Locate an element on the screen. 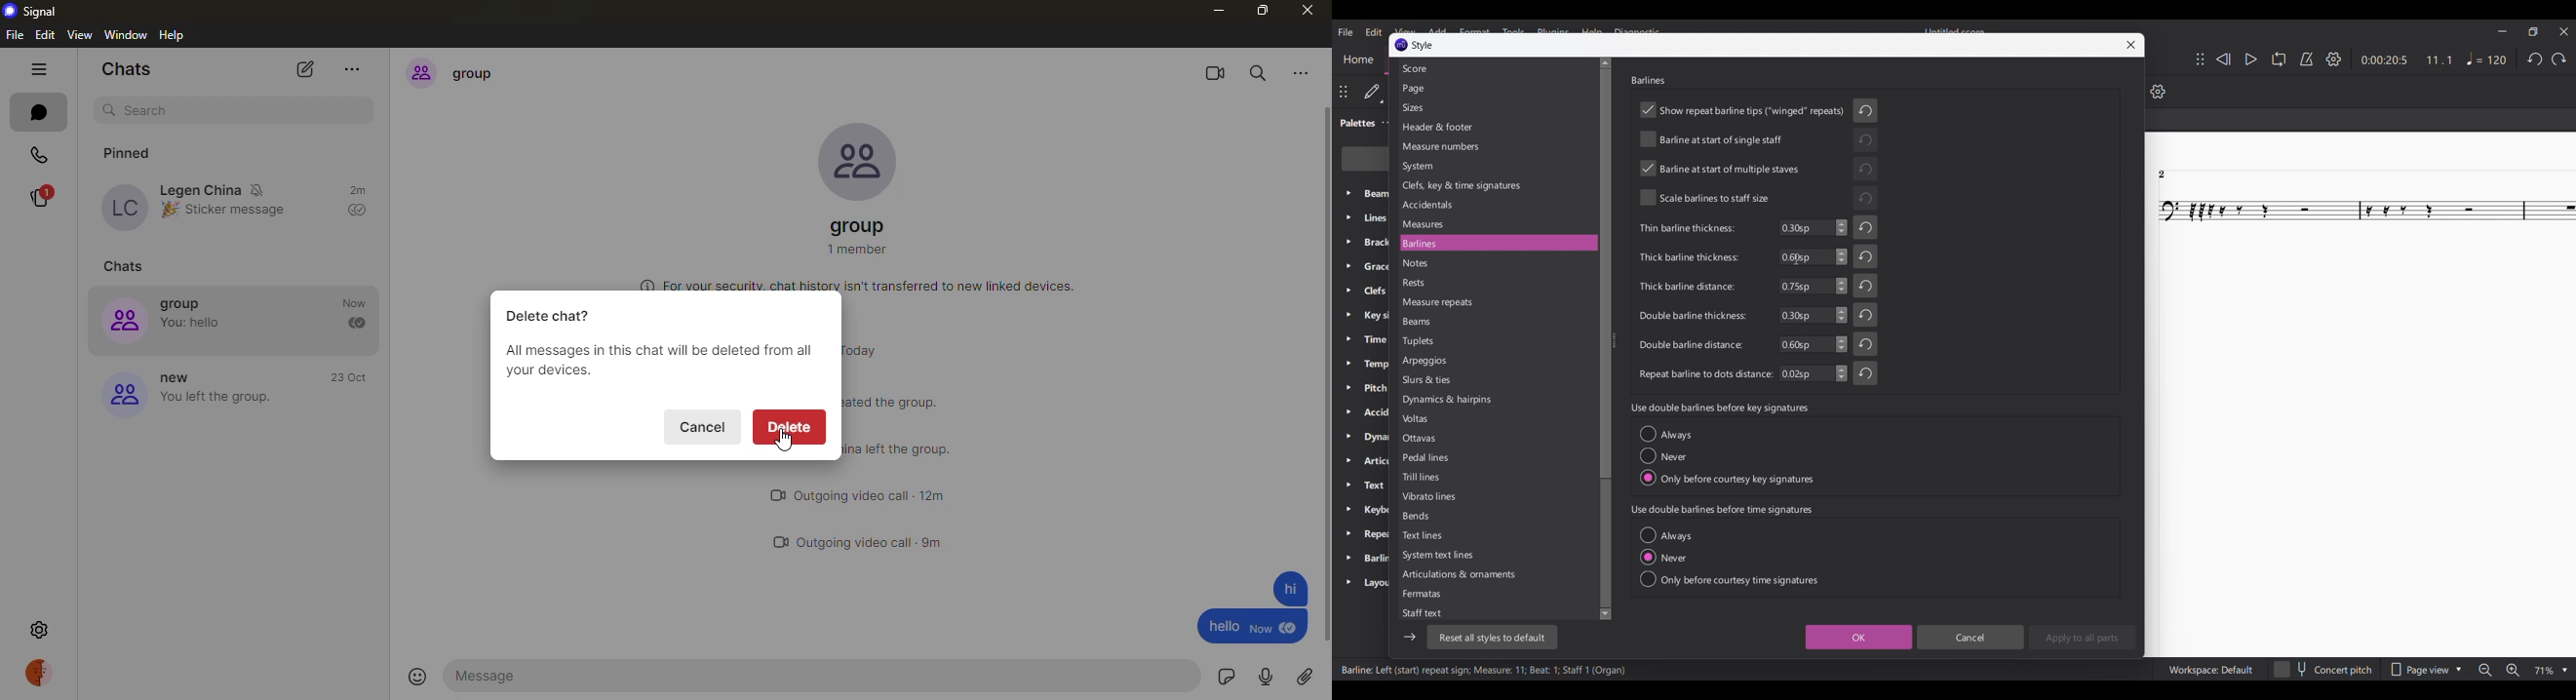 The width and height of the screenshot is (2576, 700). Section title is located at coordinates (1648, 80).